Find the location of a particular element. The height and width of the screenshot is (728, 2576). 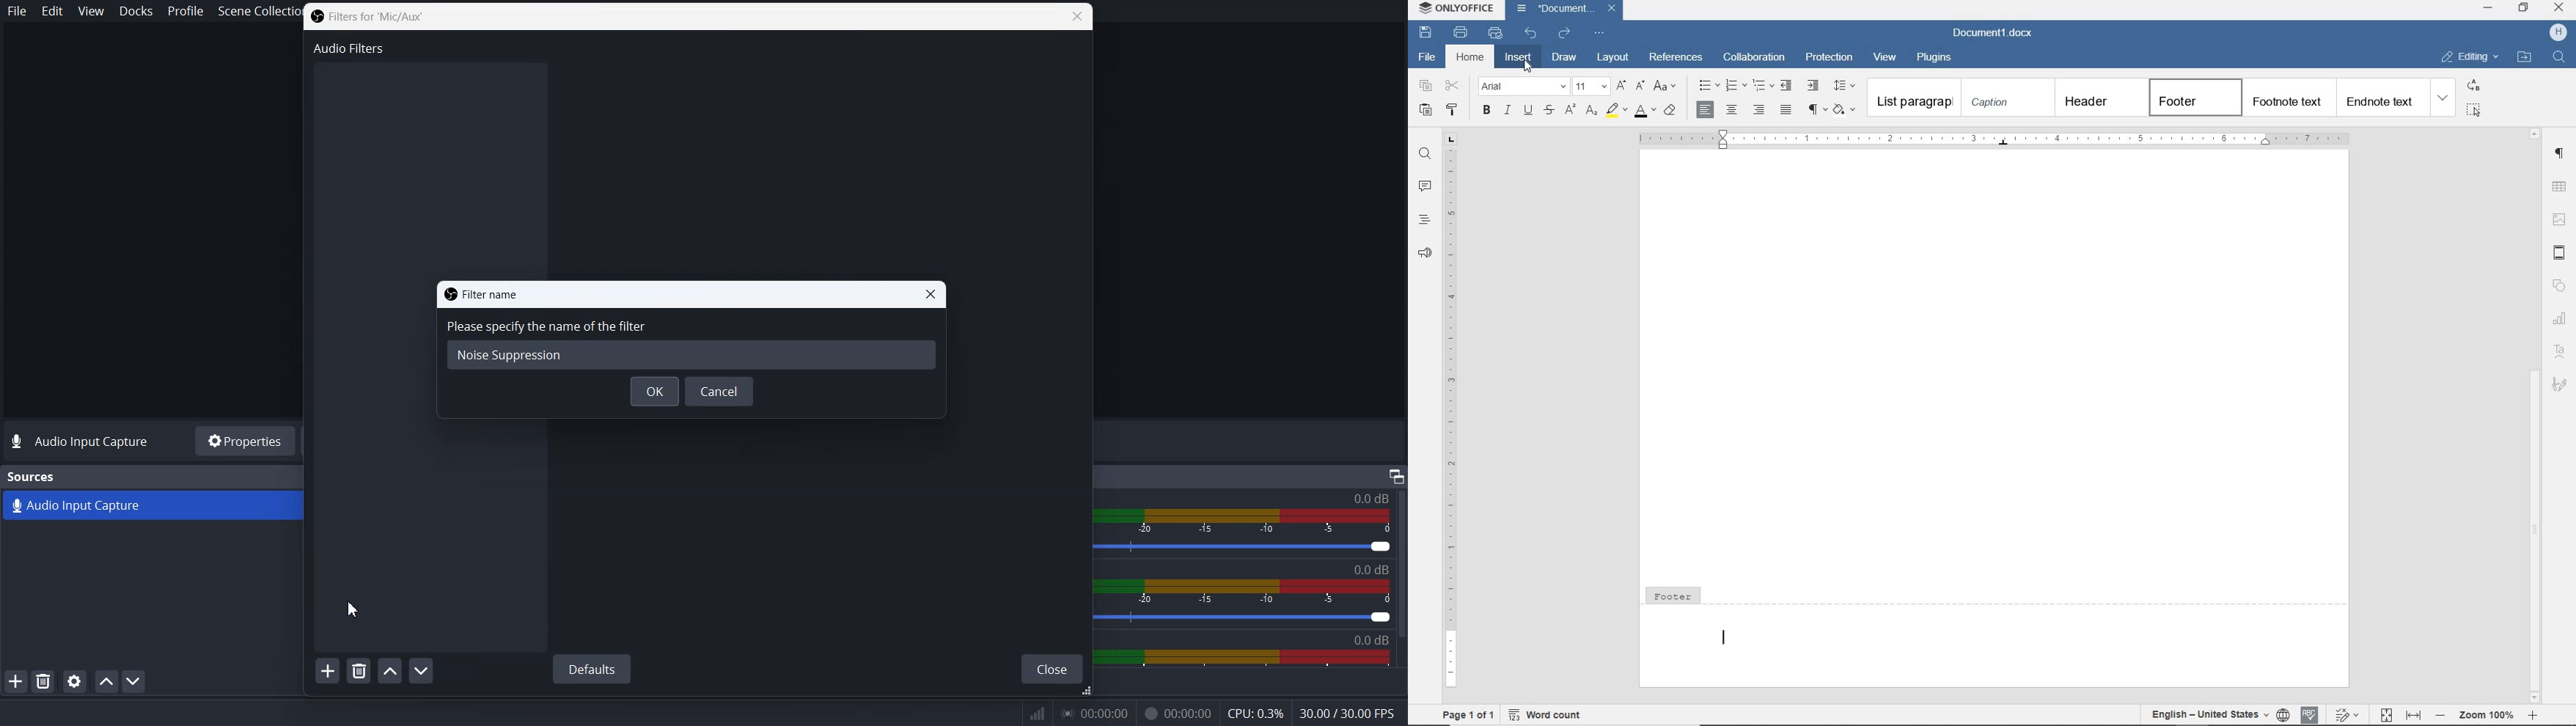

Edit is located at coordinates (53, 11).